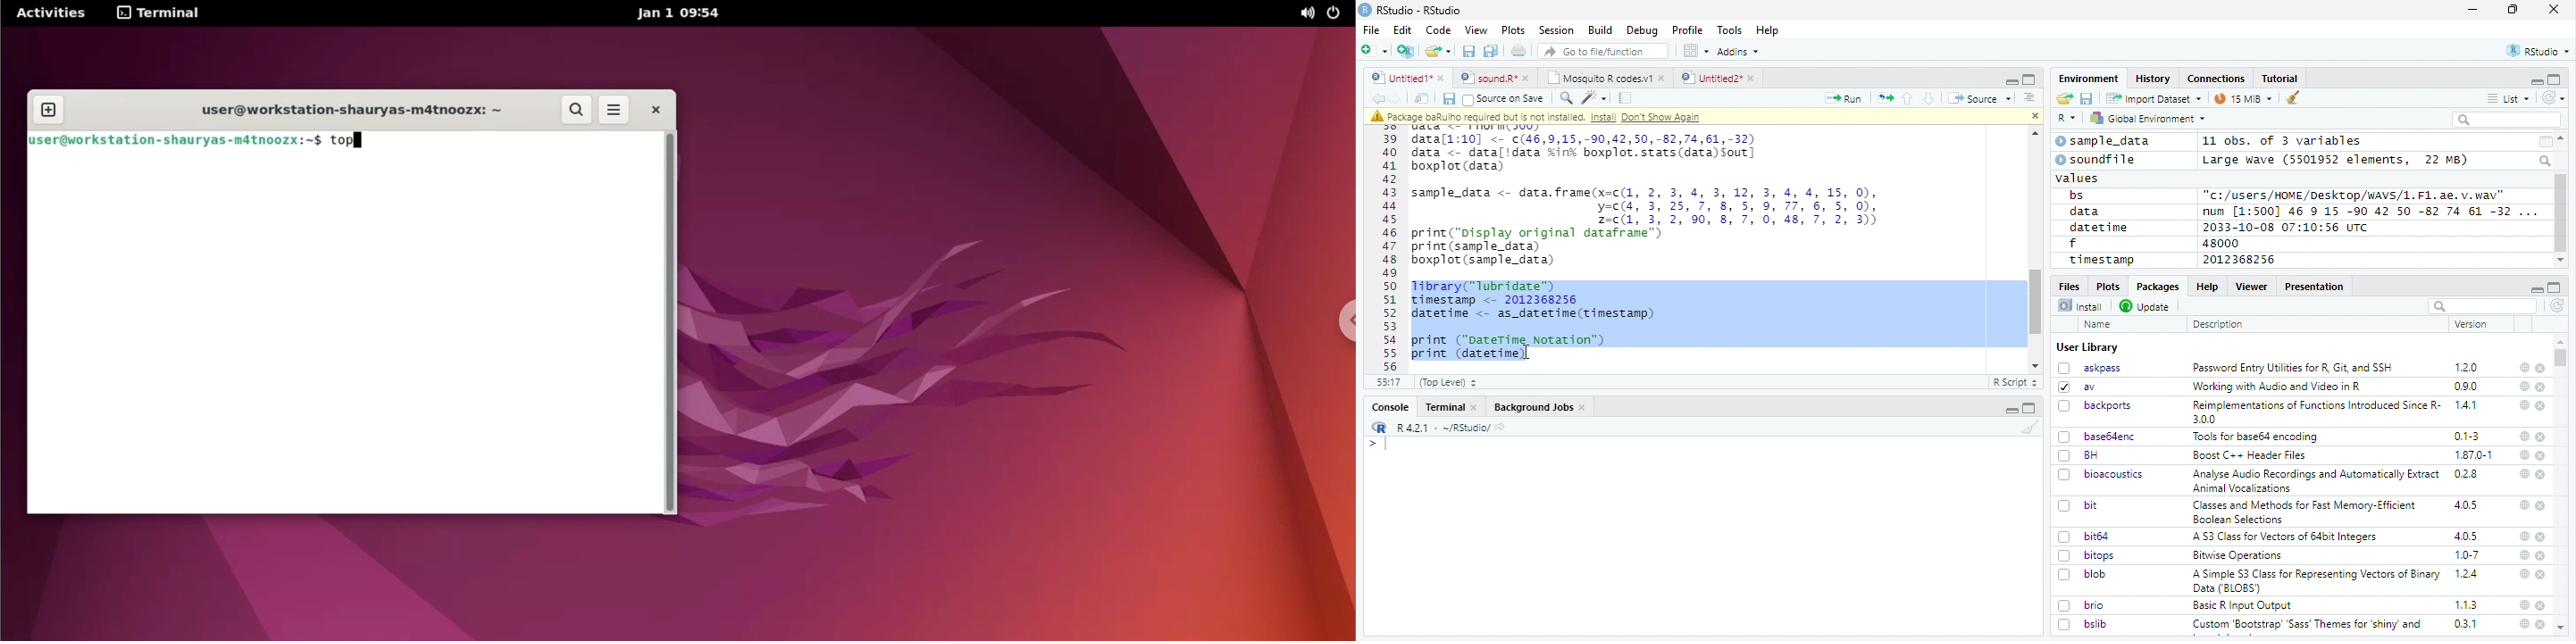 This screenshot has height=644, width=2576. What do you see at coordinates (1844, 98) in the screenshot?
I see `Run the current line` at bounding box center [1844, 98].